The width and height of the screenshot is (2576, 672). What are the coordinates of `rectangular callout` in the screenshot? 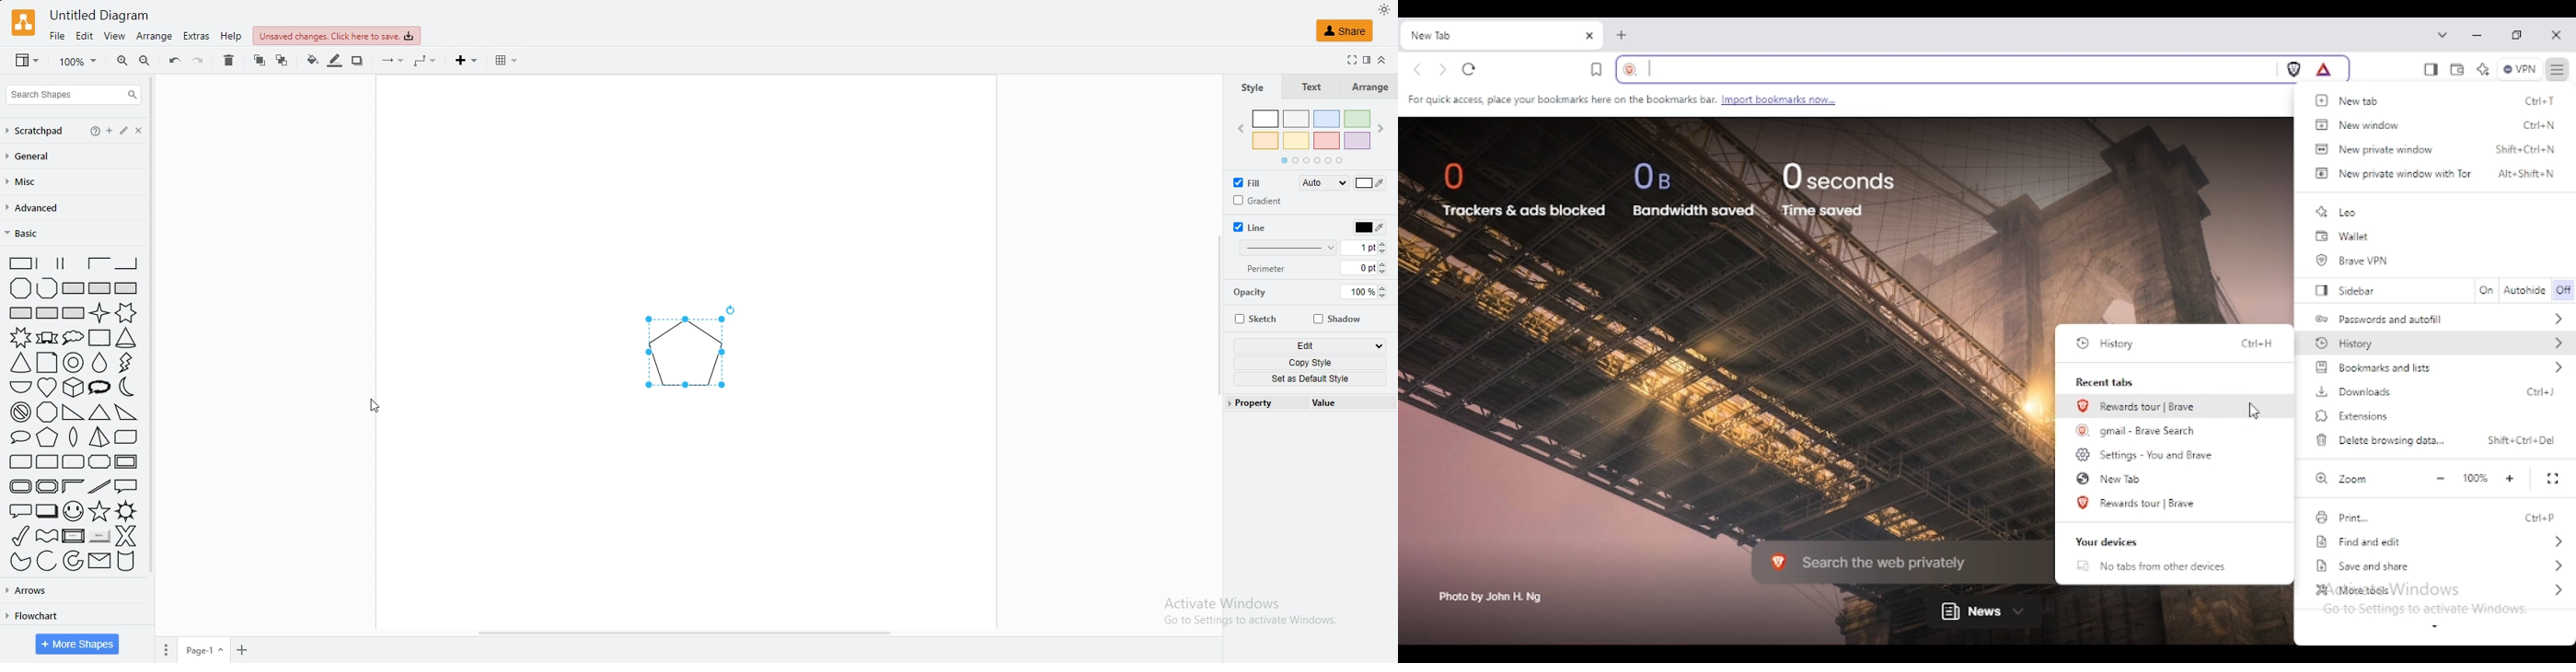 It's located at (127, 487).